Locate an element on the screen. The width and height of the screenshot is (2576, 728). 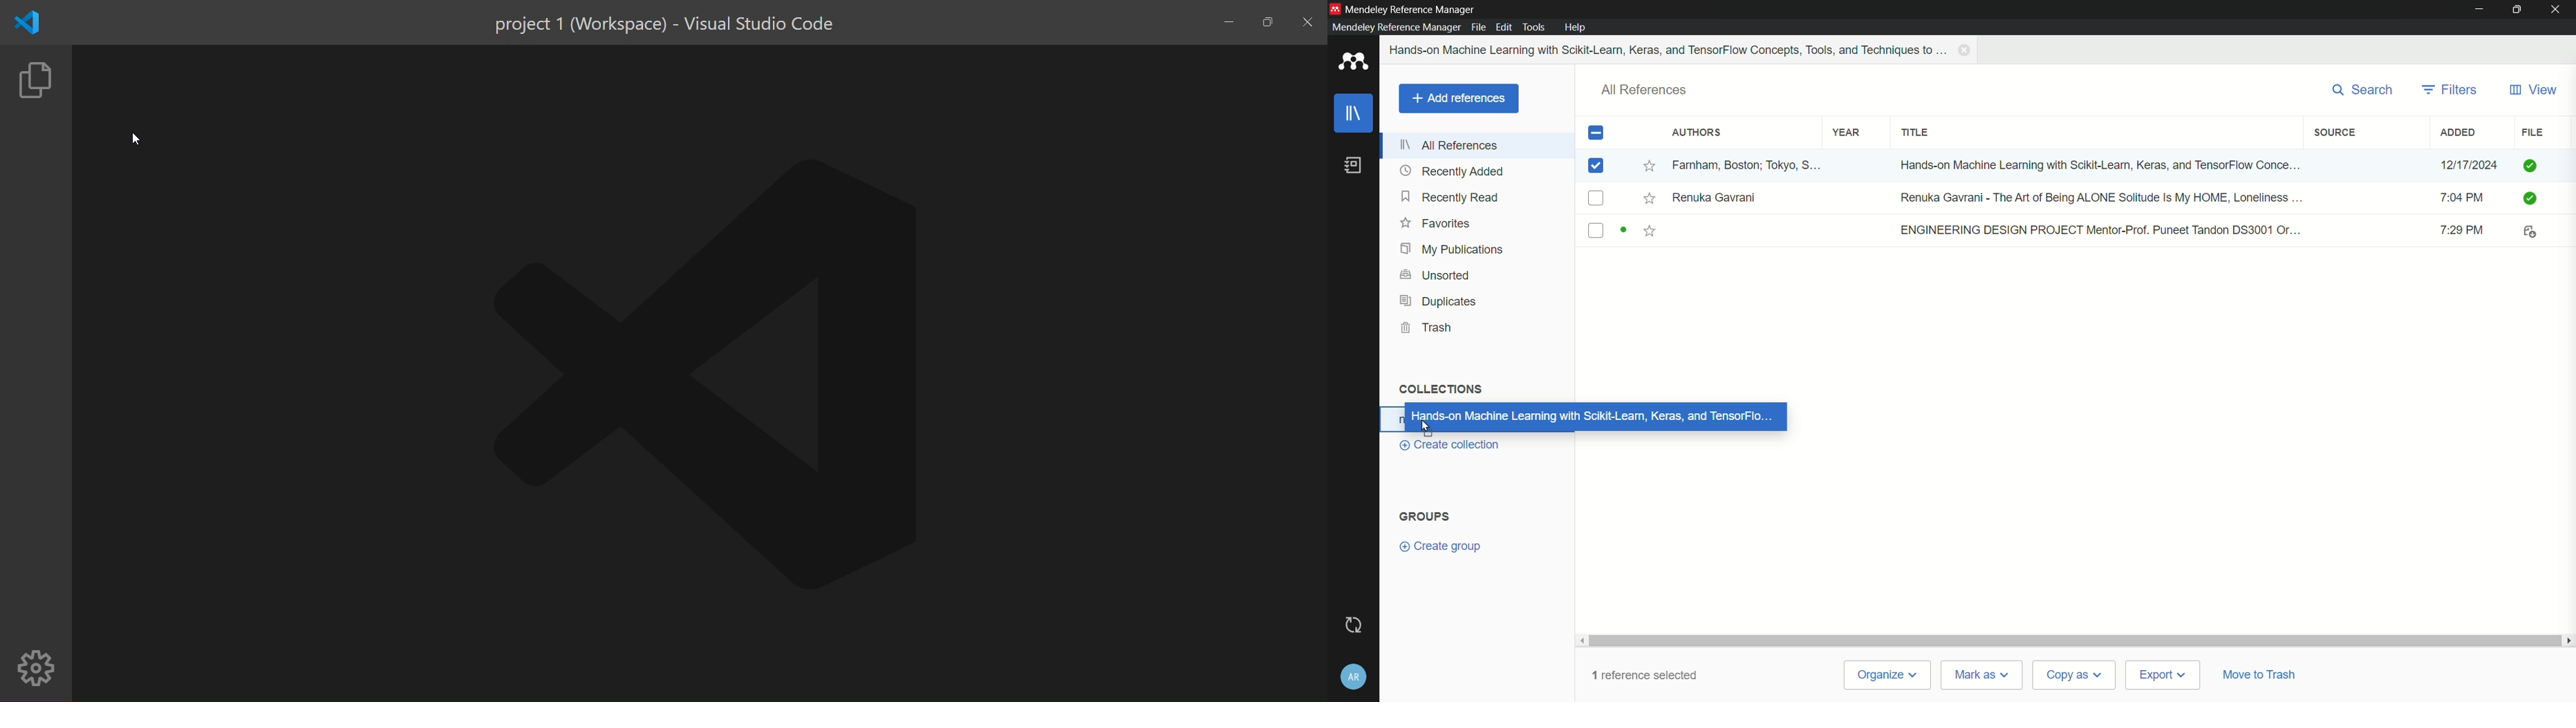
help menu is located at coordinates (1577, 27).